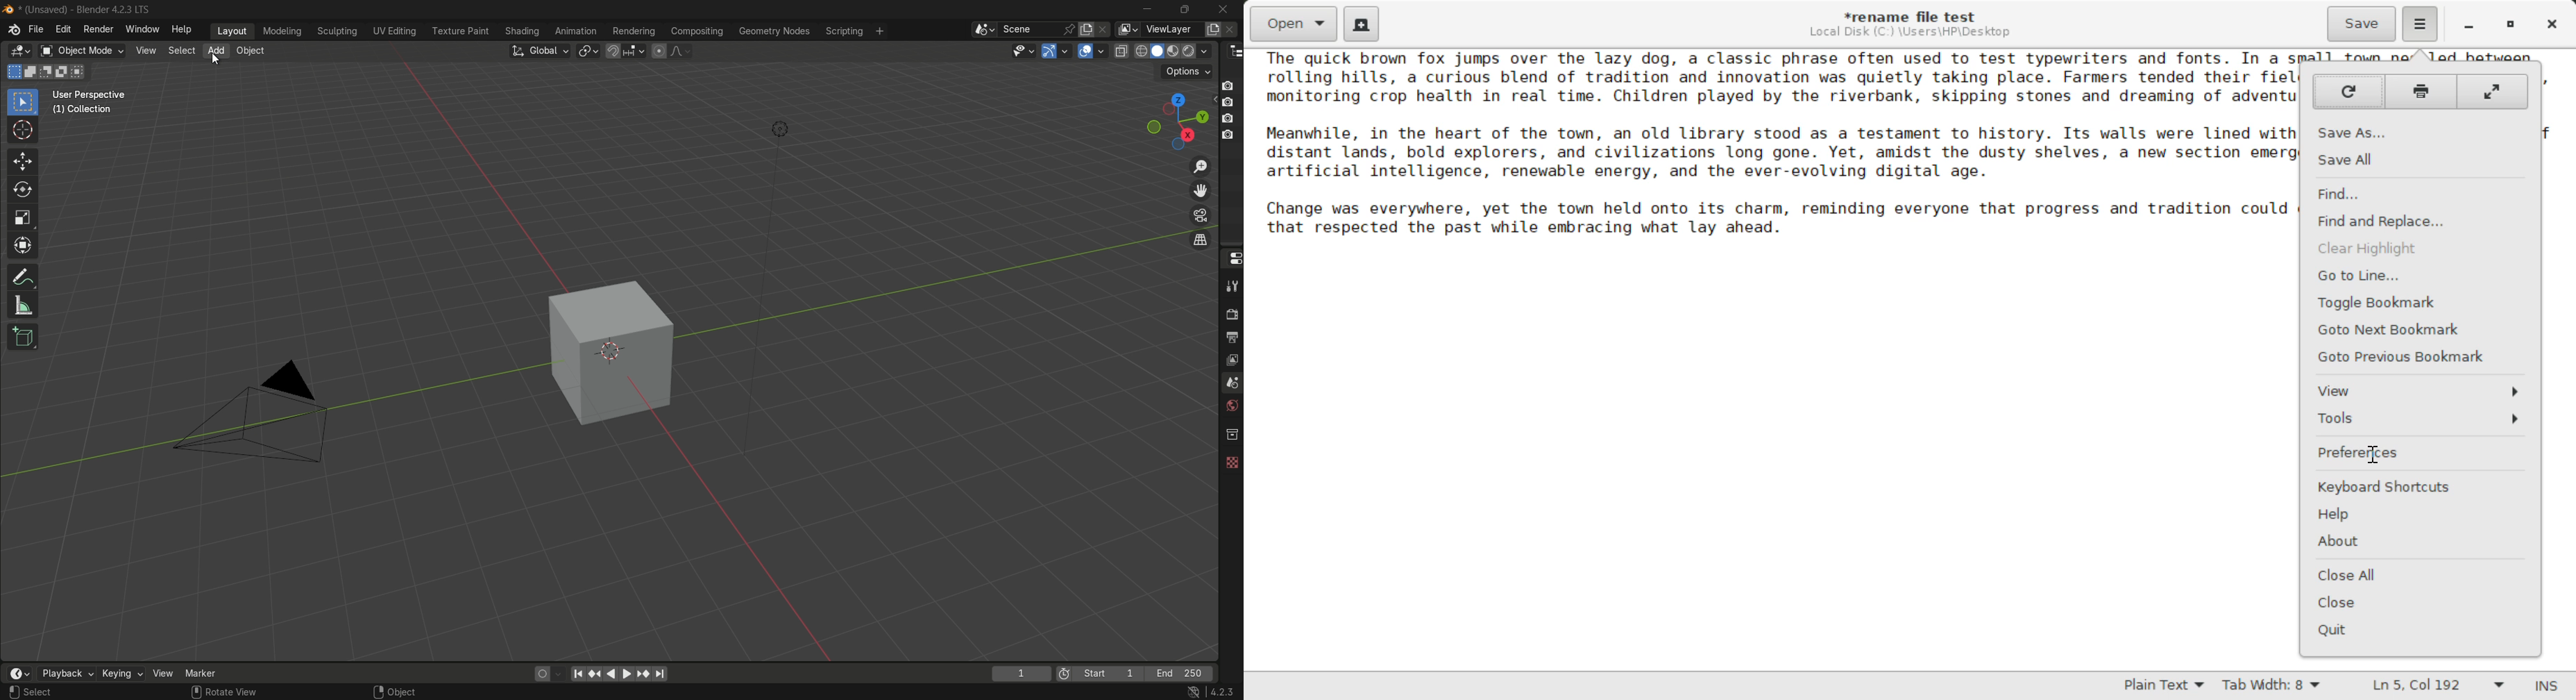 The width and height of the screenshot is (2576, 700). I want to click on select box, so click(23, 103).